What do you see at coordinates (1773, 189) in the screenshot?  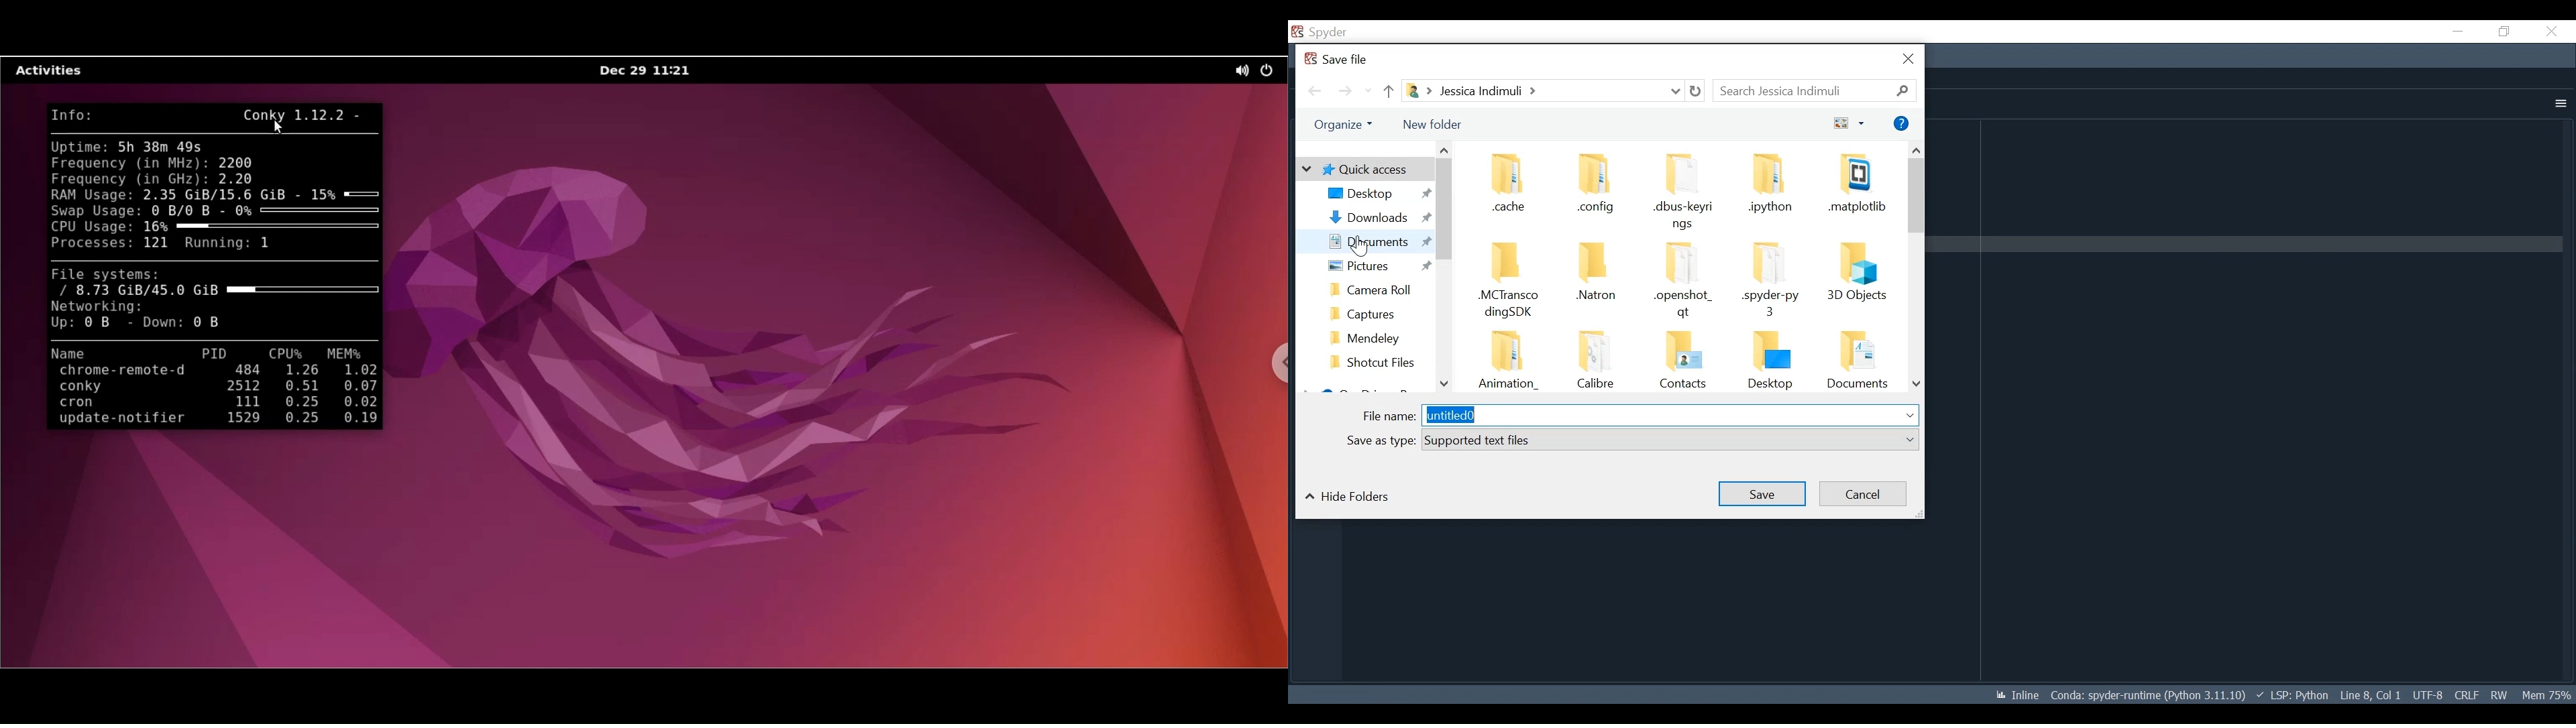 I see `Folder` at bounding box center [1773, 189].